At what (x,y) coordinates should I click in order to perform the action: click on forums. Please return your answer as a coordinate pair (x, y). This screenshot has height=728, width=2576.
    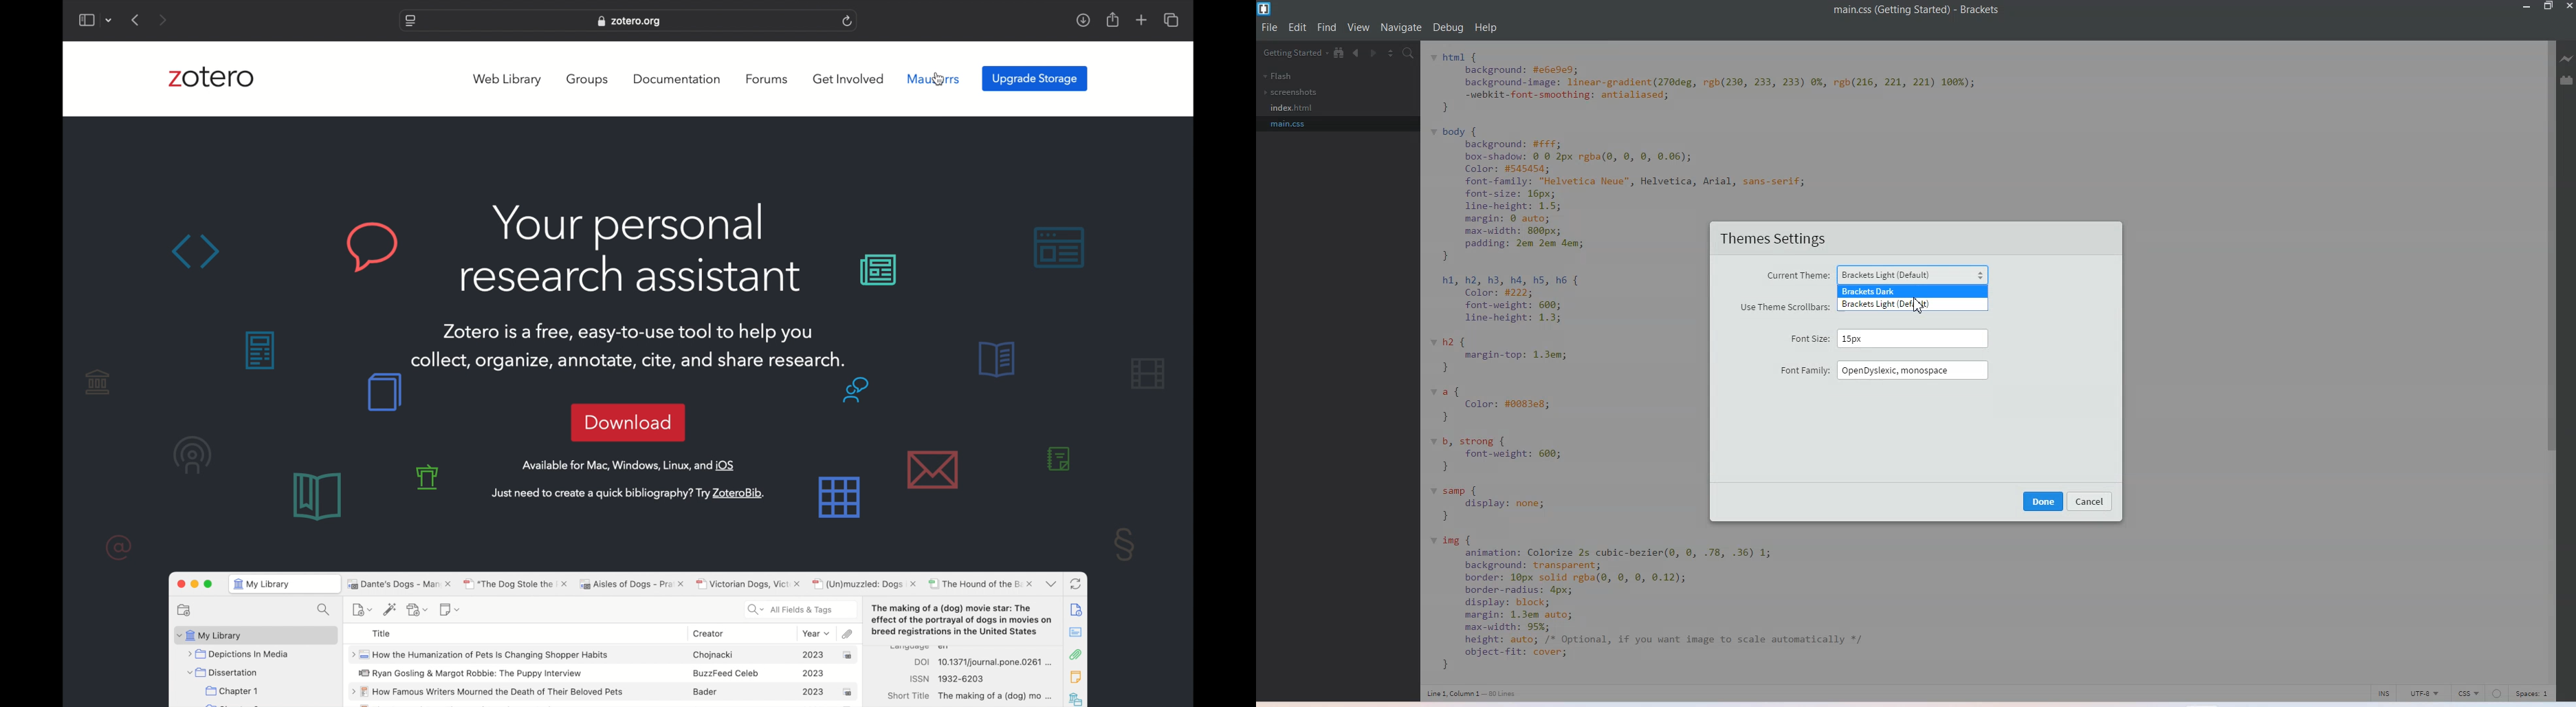
    Looking at the image, I should click on (767, 79).